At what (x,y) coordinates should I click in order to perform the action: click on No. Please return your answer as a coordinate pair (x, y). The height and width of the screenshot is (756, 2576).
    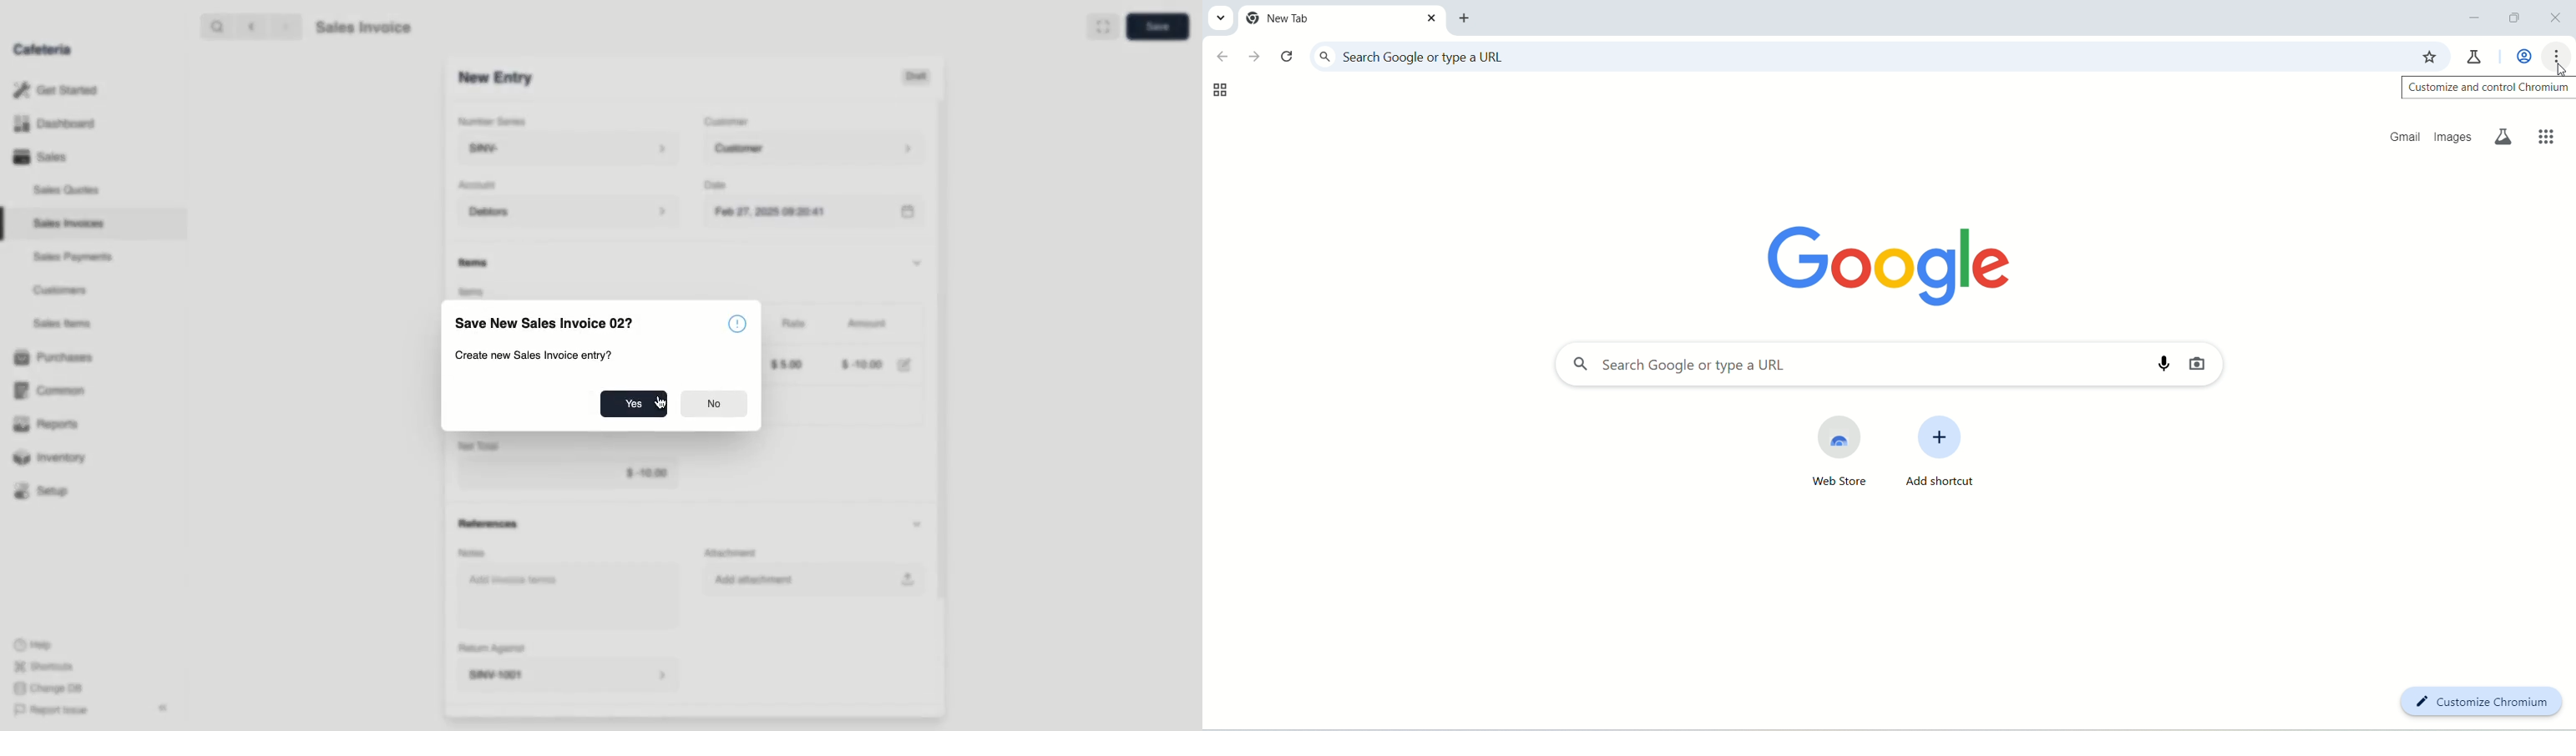
    Looking at the image, I should click on (716, 403).